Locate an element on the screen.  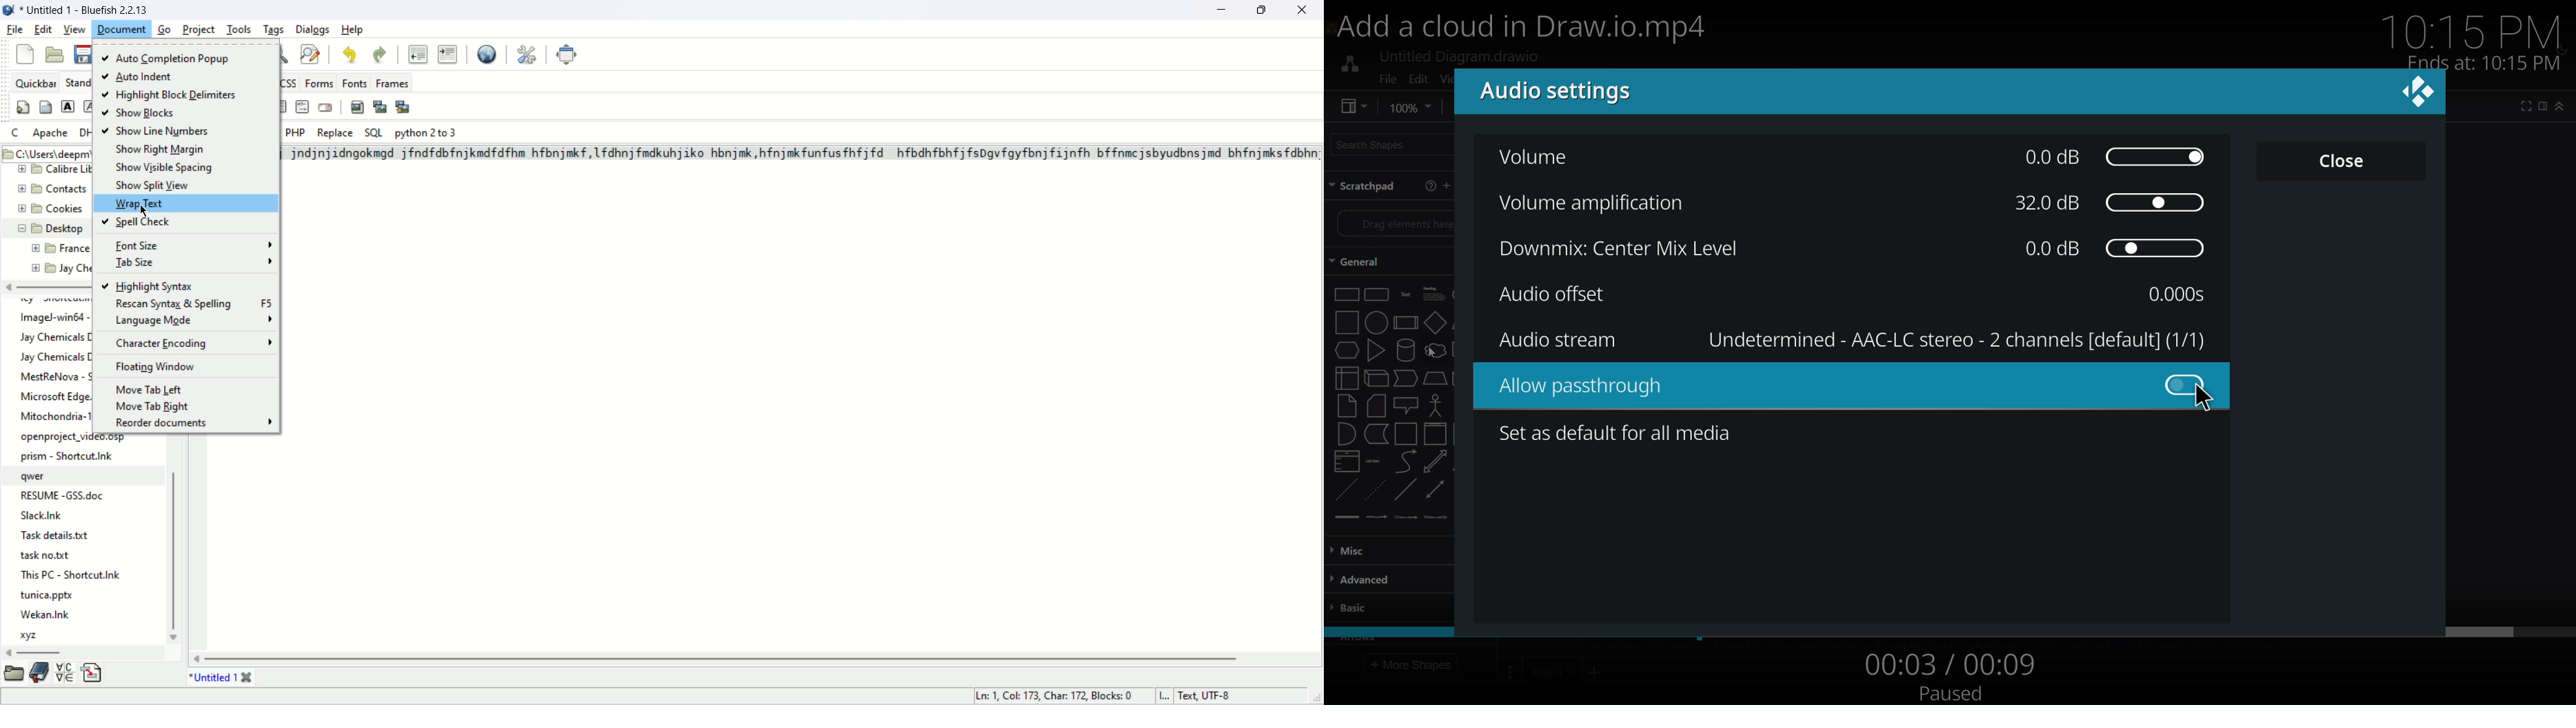
quickbar is located at coordinates (36, 82).